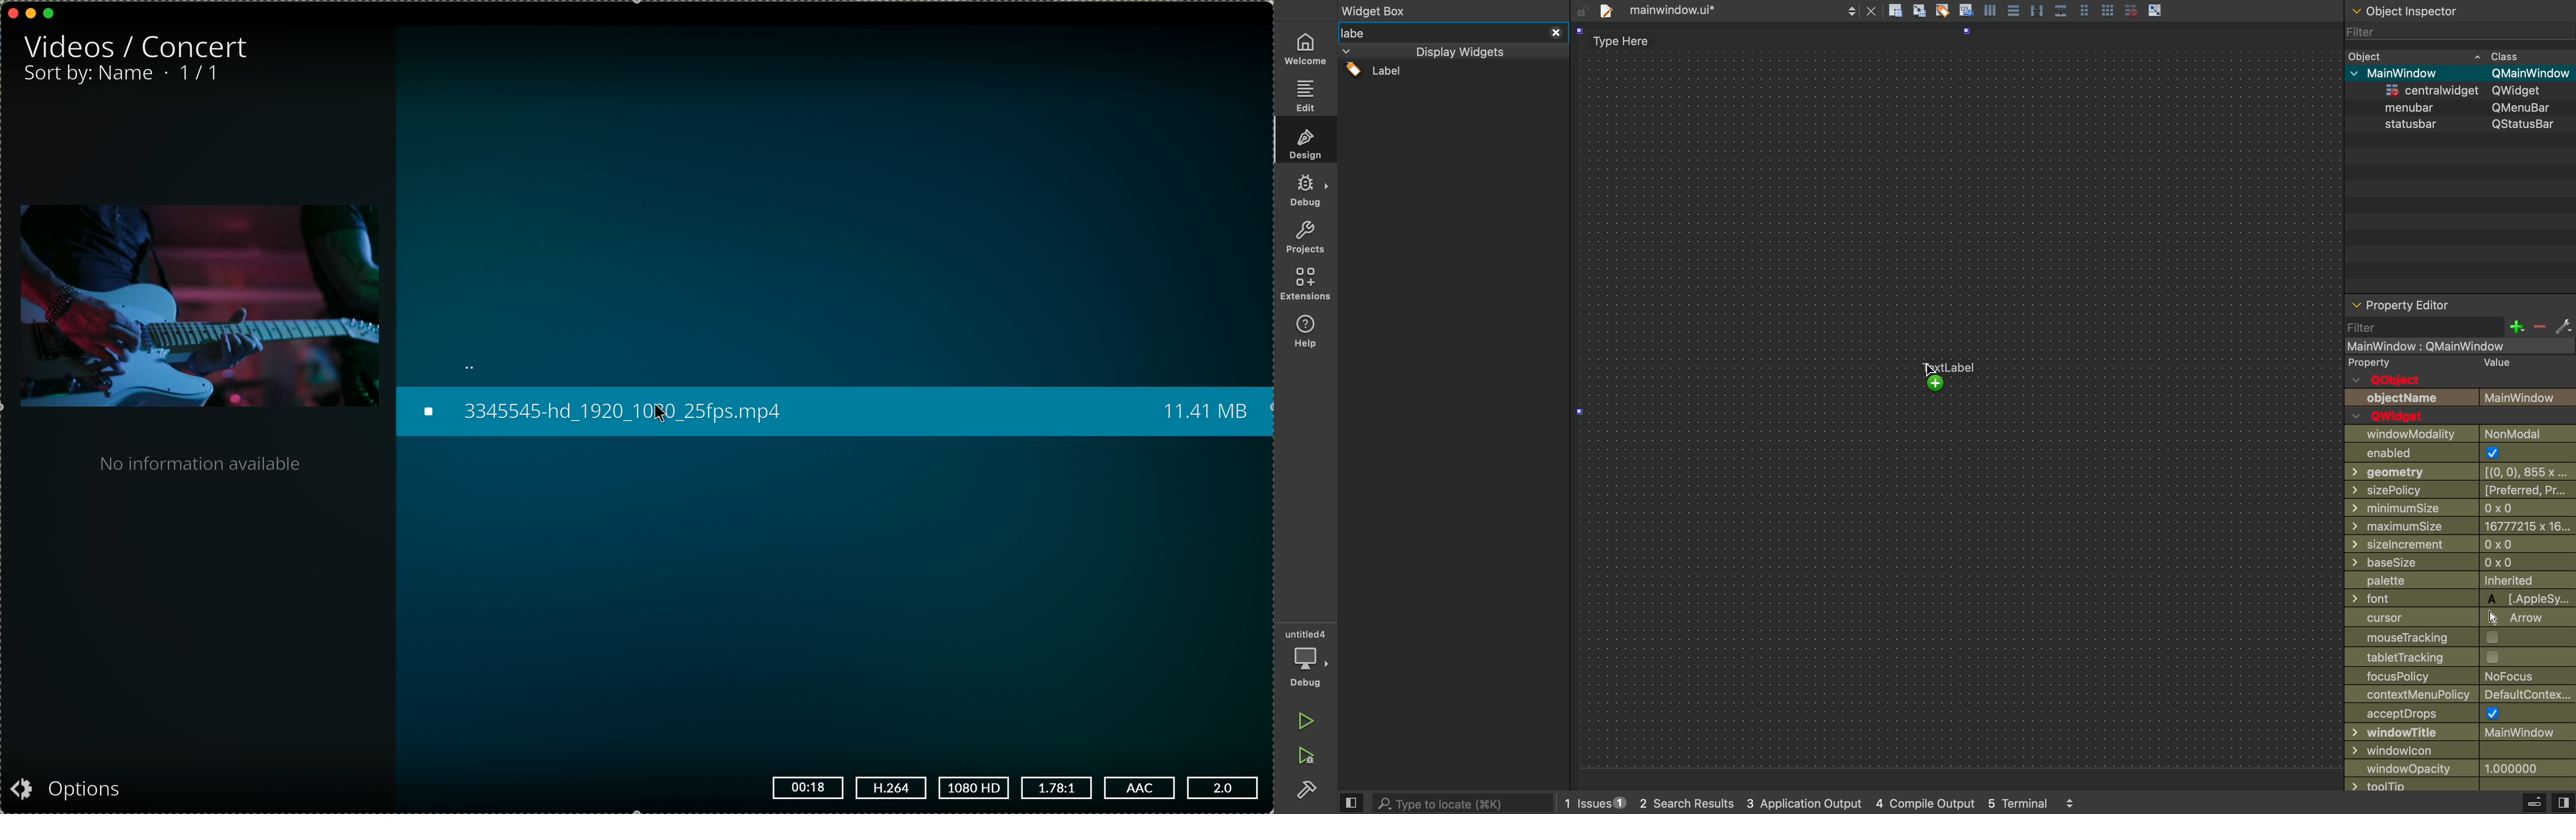 This screenshot has width=2576, height=840. I want to click on Parallel, so click(2039, 10).